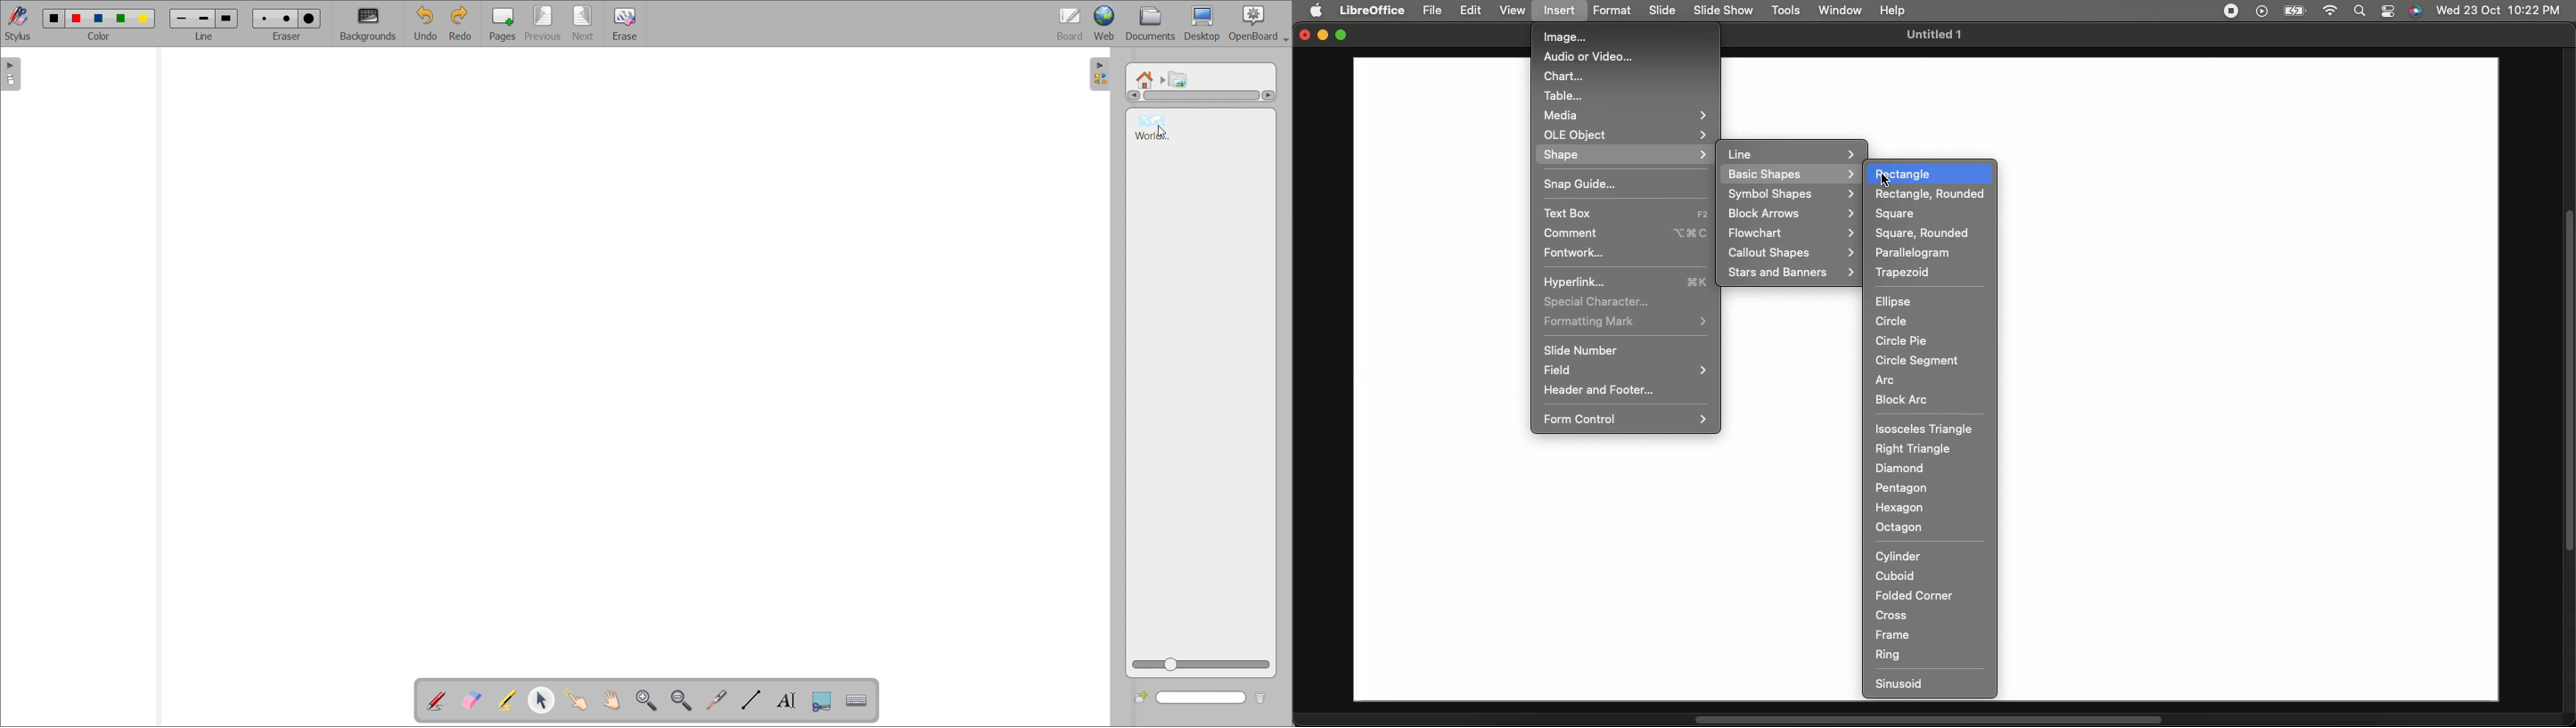  I want to click on Slide, so click(1664, 11).